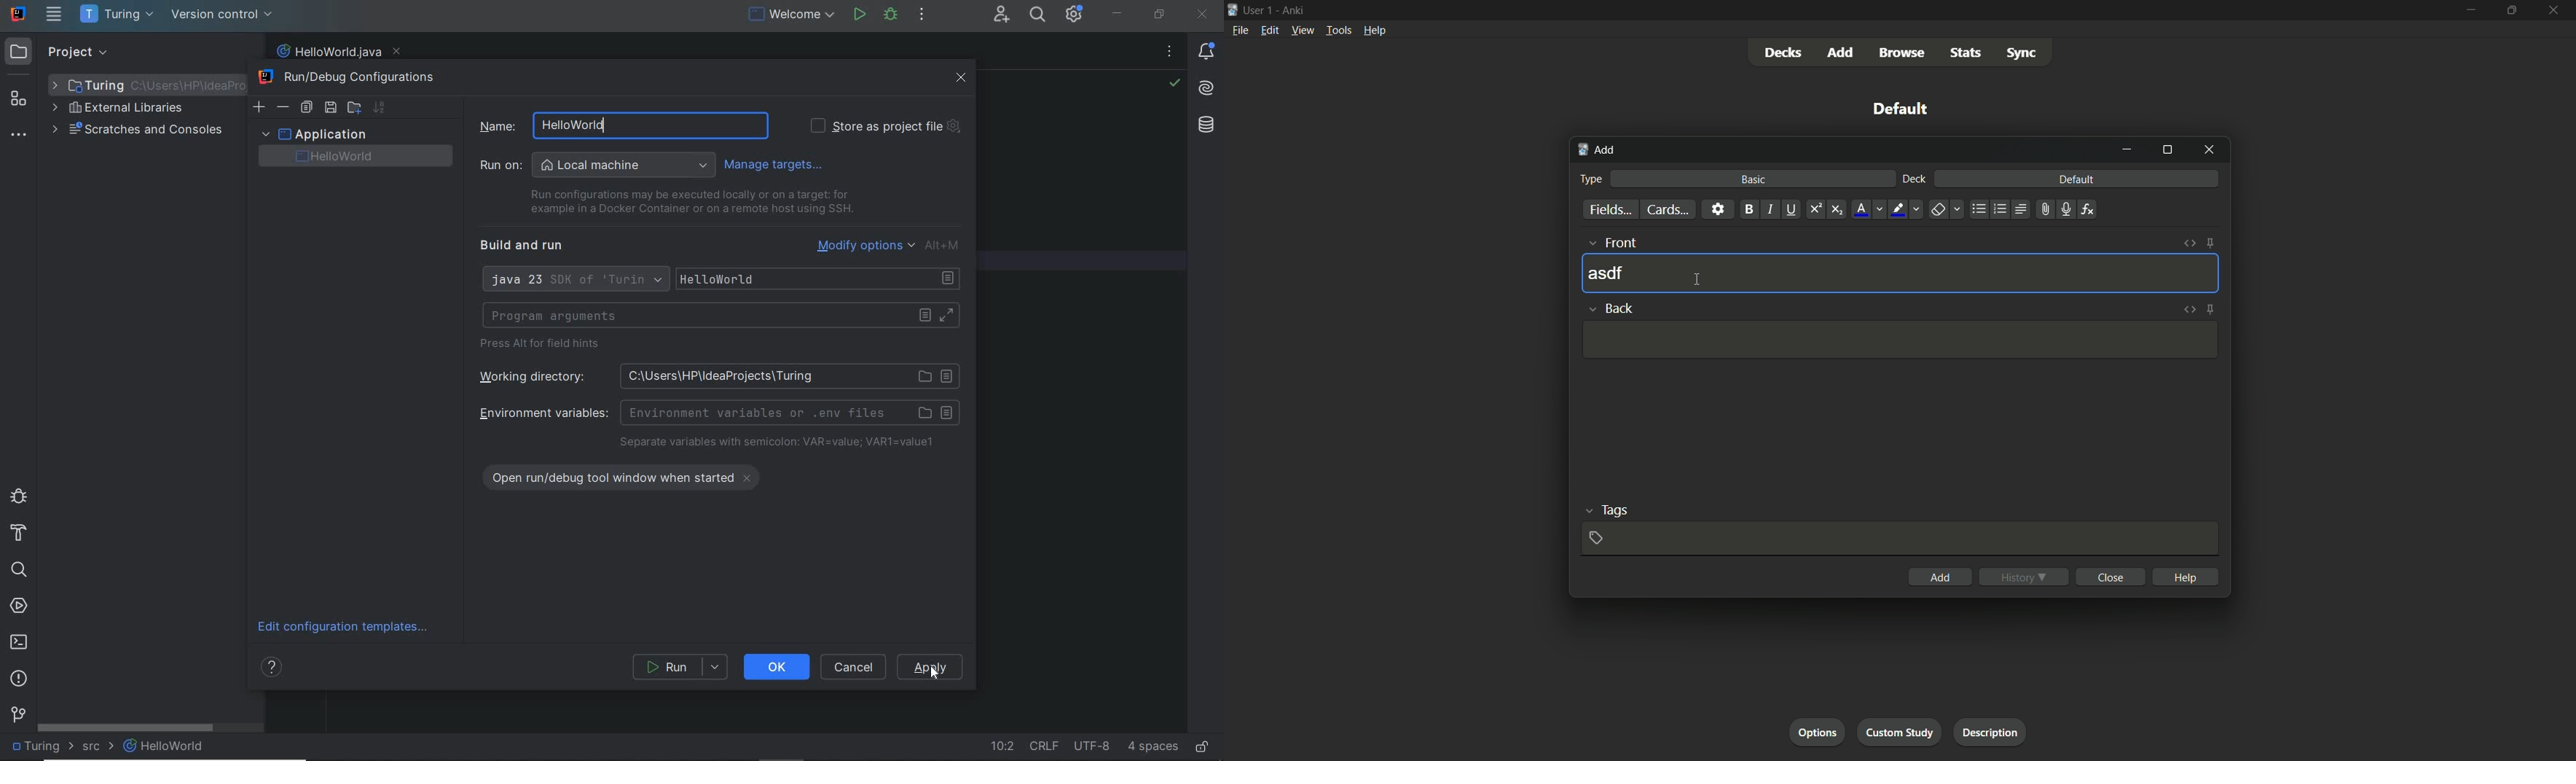  What do you see at coordinates (1606, 274) in the screenshot?
I see `asdf` at bounding box center [1606, 274].